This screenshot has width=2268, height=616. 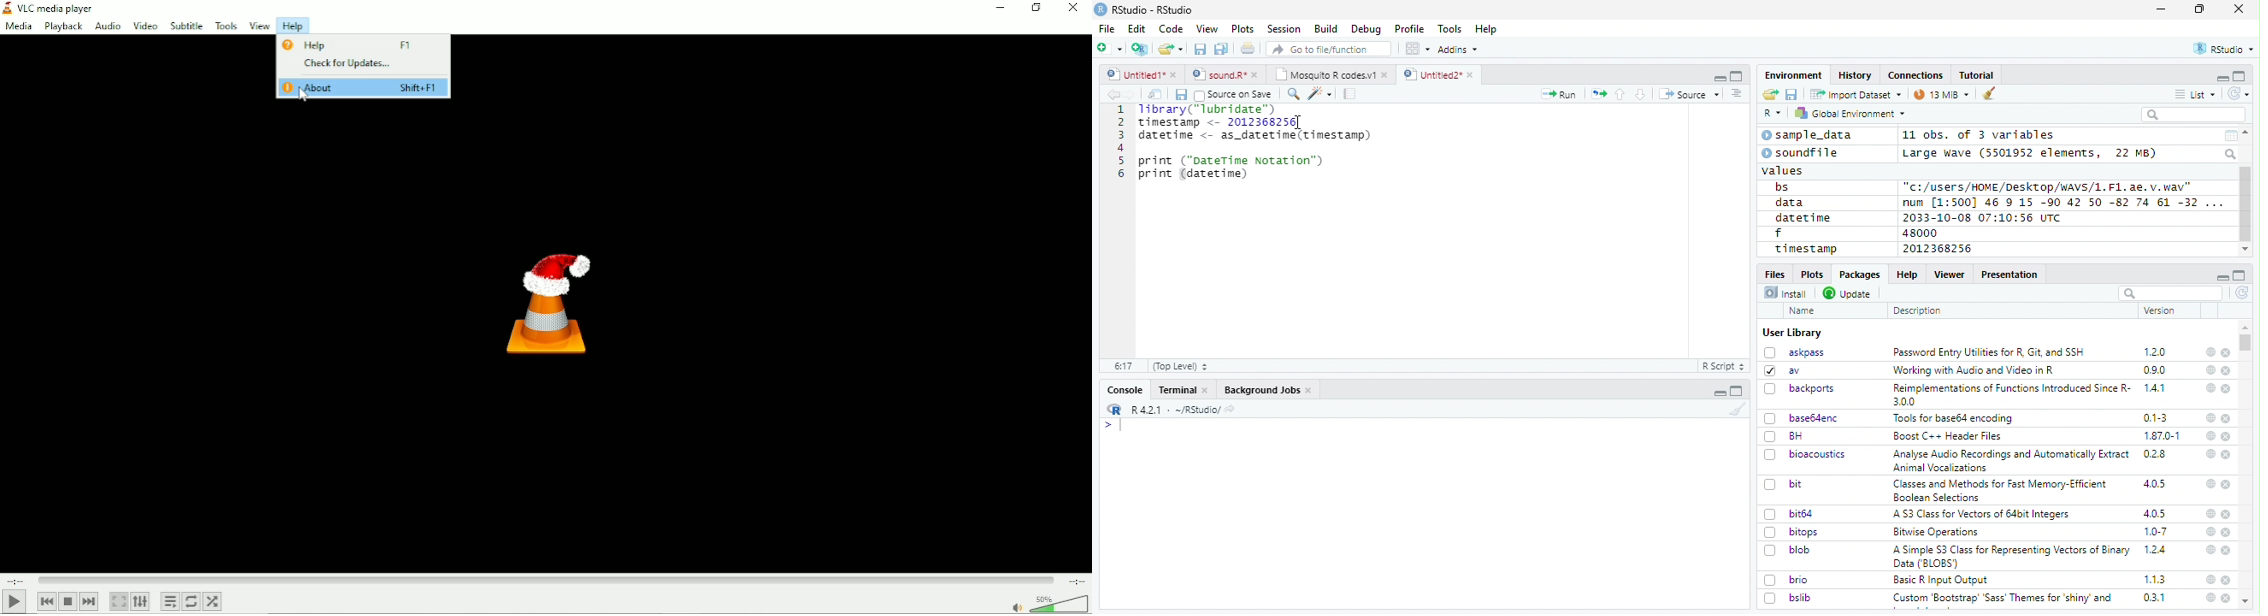 I want to click on help, so click(x=2209, y=453).